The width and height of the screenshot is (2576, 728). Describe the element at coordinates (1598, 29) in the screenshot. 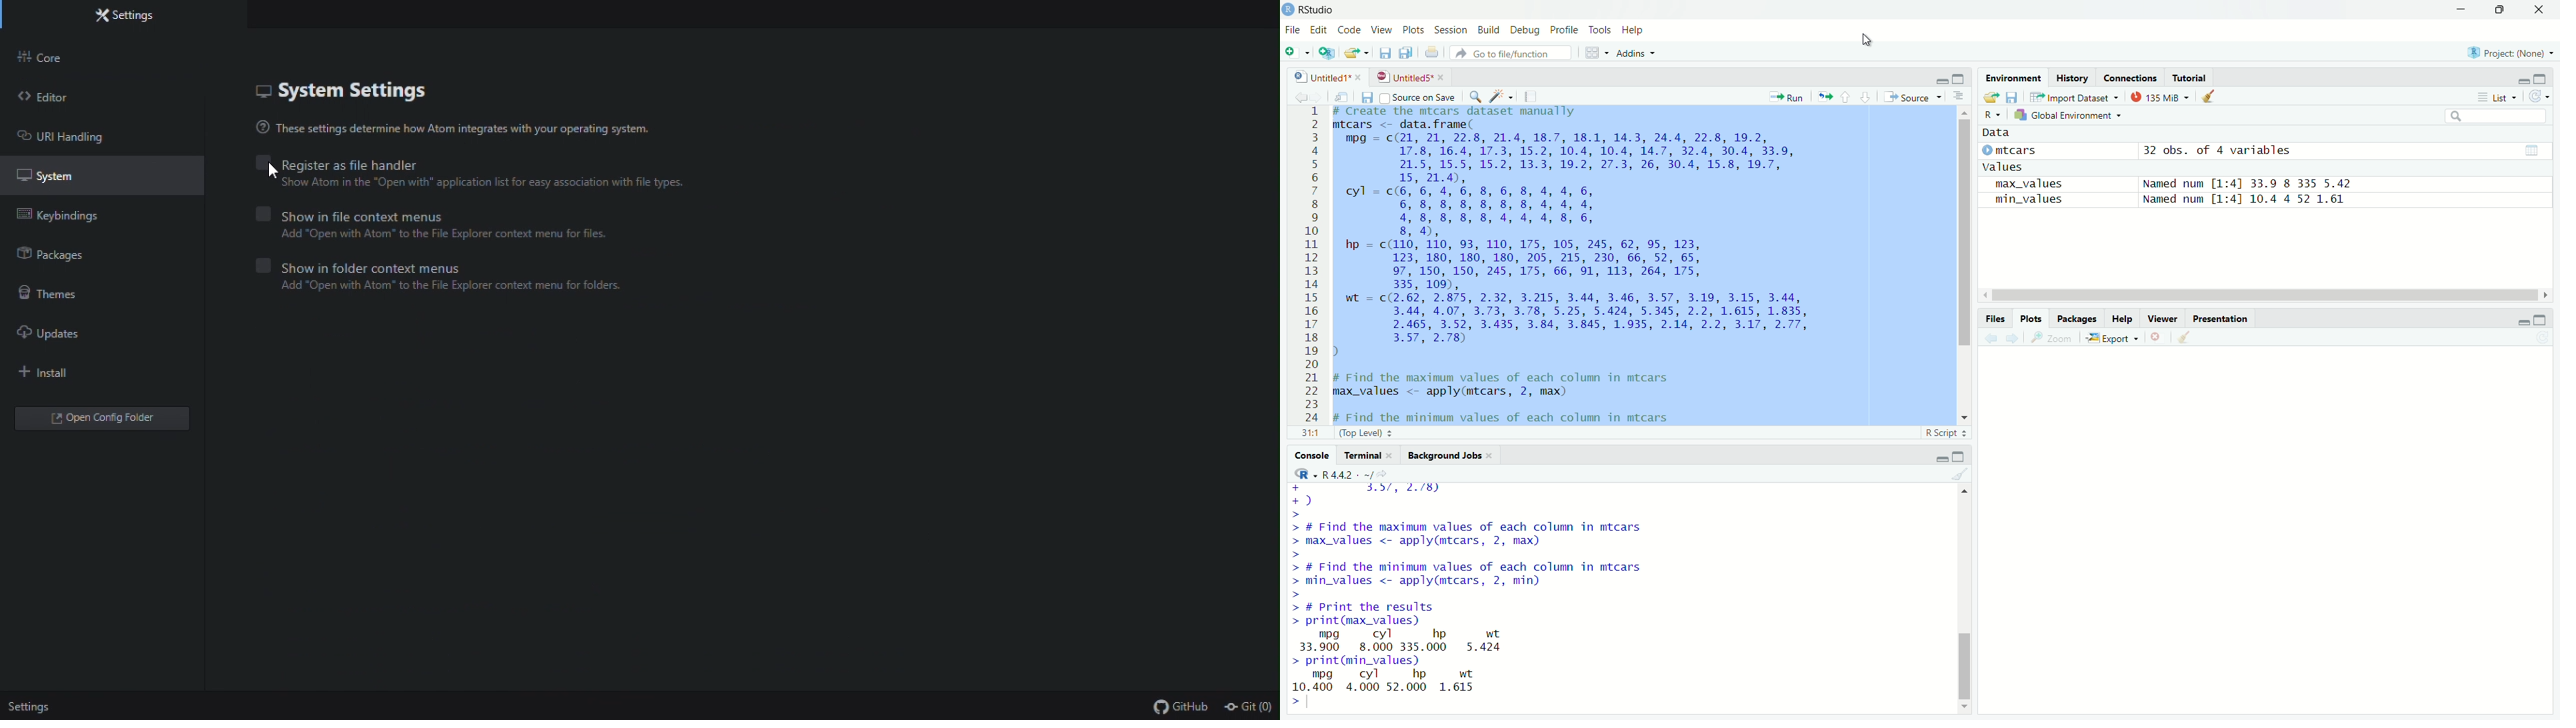

I see `Tools` at that location.